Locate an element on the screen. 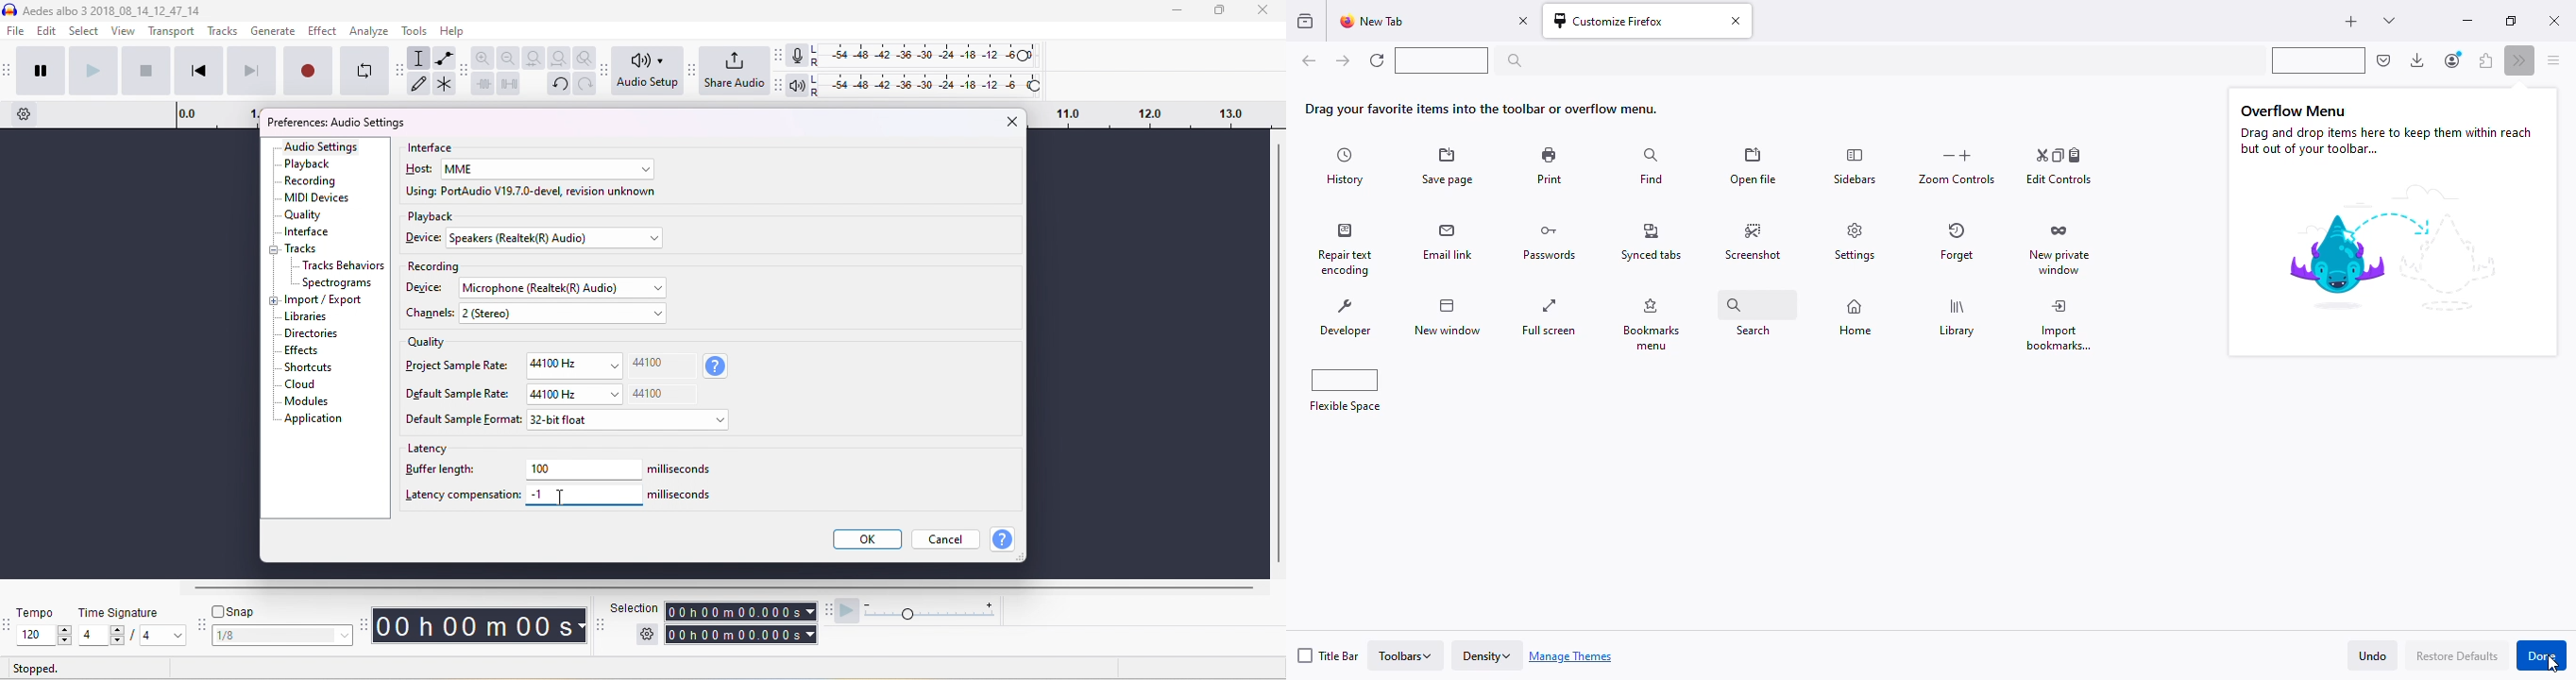 The width and height of the screenshot is (2576, 700). timeline options is located at coordinates (24, 114).